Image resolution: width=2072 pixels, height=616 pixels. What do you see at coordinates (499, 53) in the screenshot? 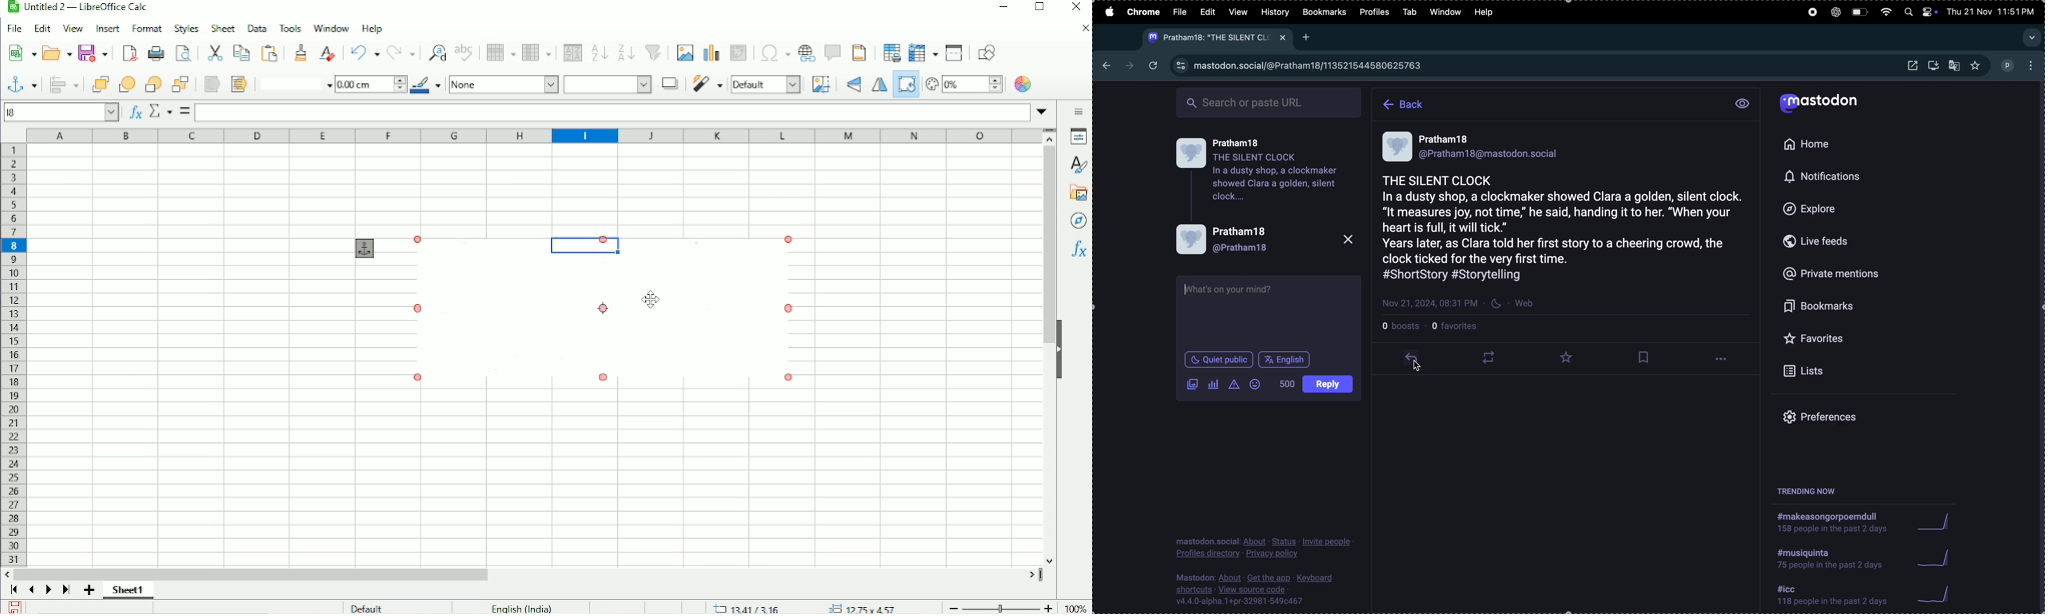
I see `Row` at bounding box center [499, 53].